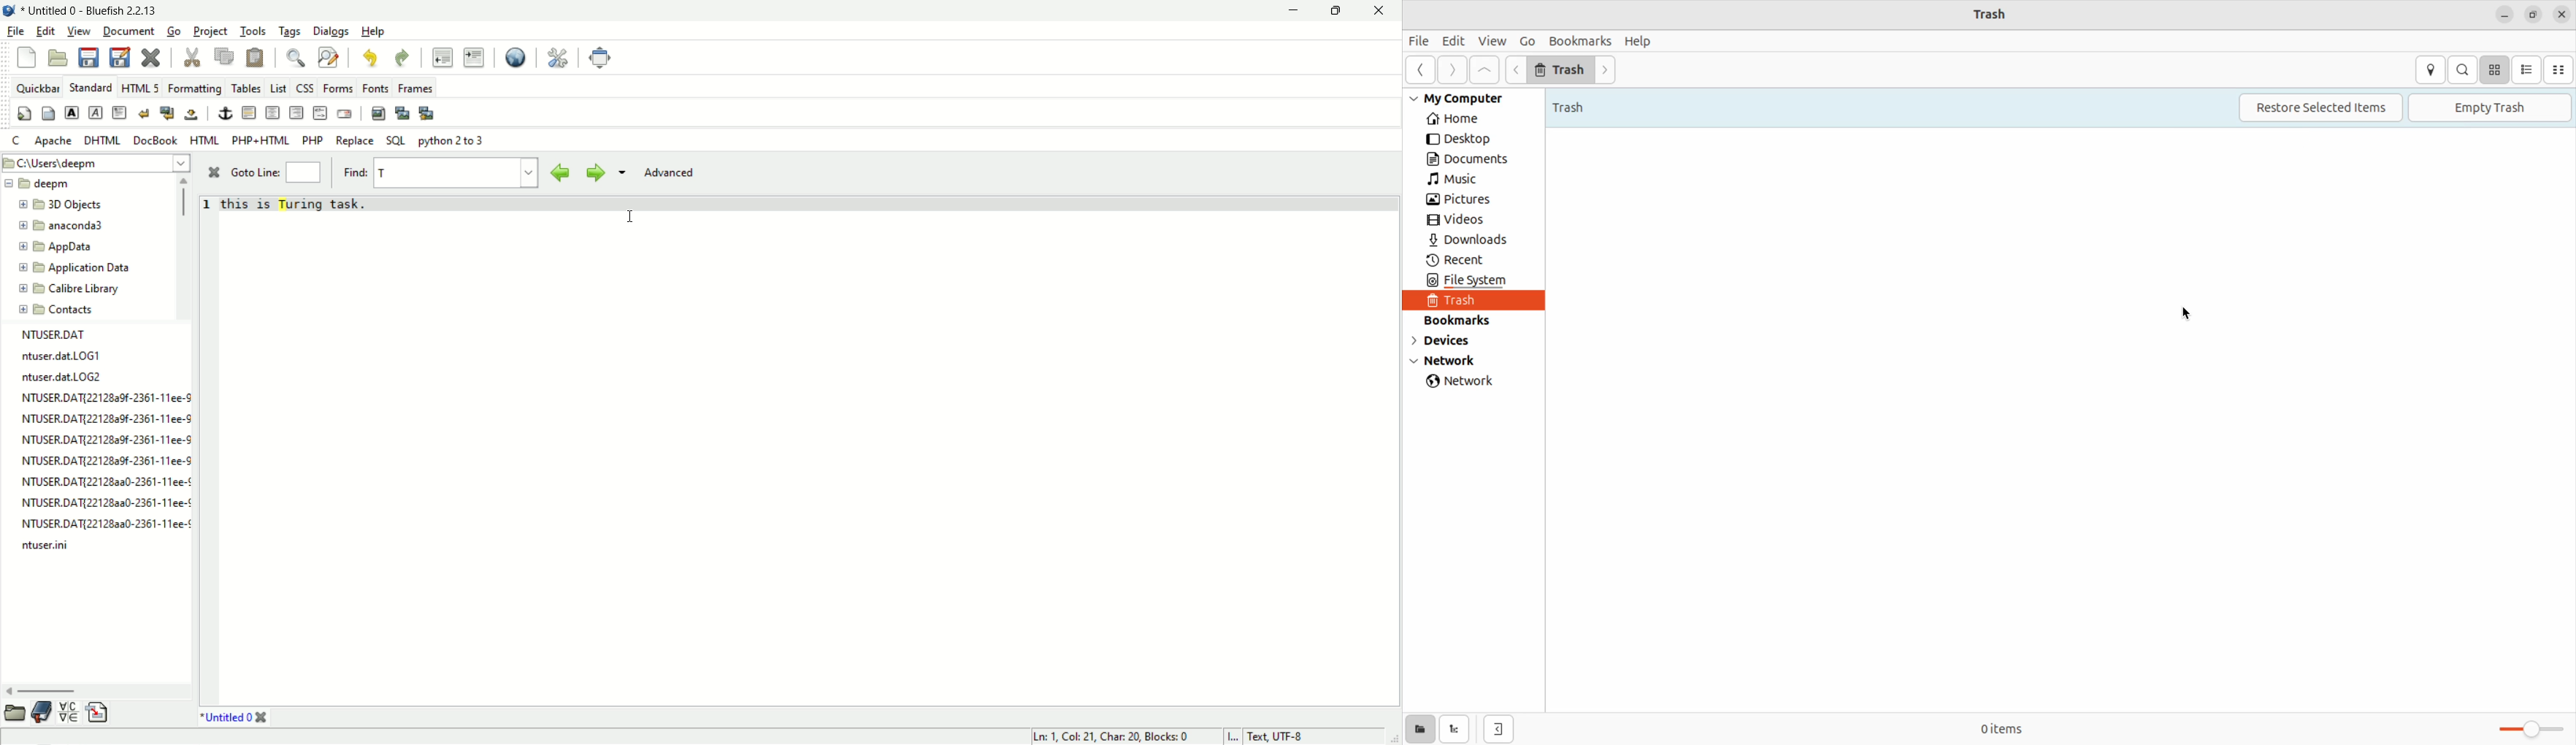 This screenshot has width=2576, height=756. What do you see at coordinates (209, 449) in the screenshot?
I see `line number` at bounding box center [209, 449].